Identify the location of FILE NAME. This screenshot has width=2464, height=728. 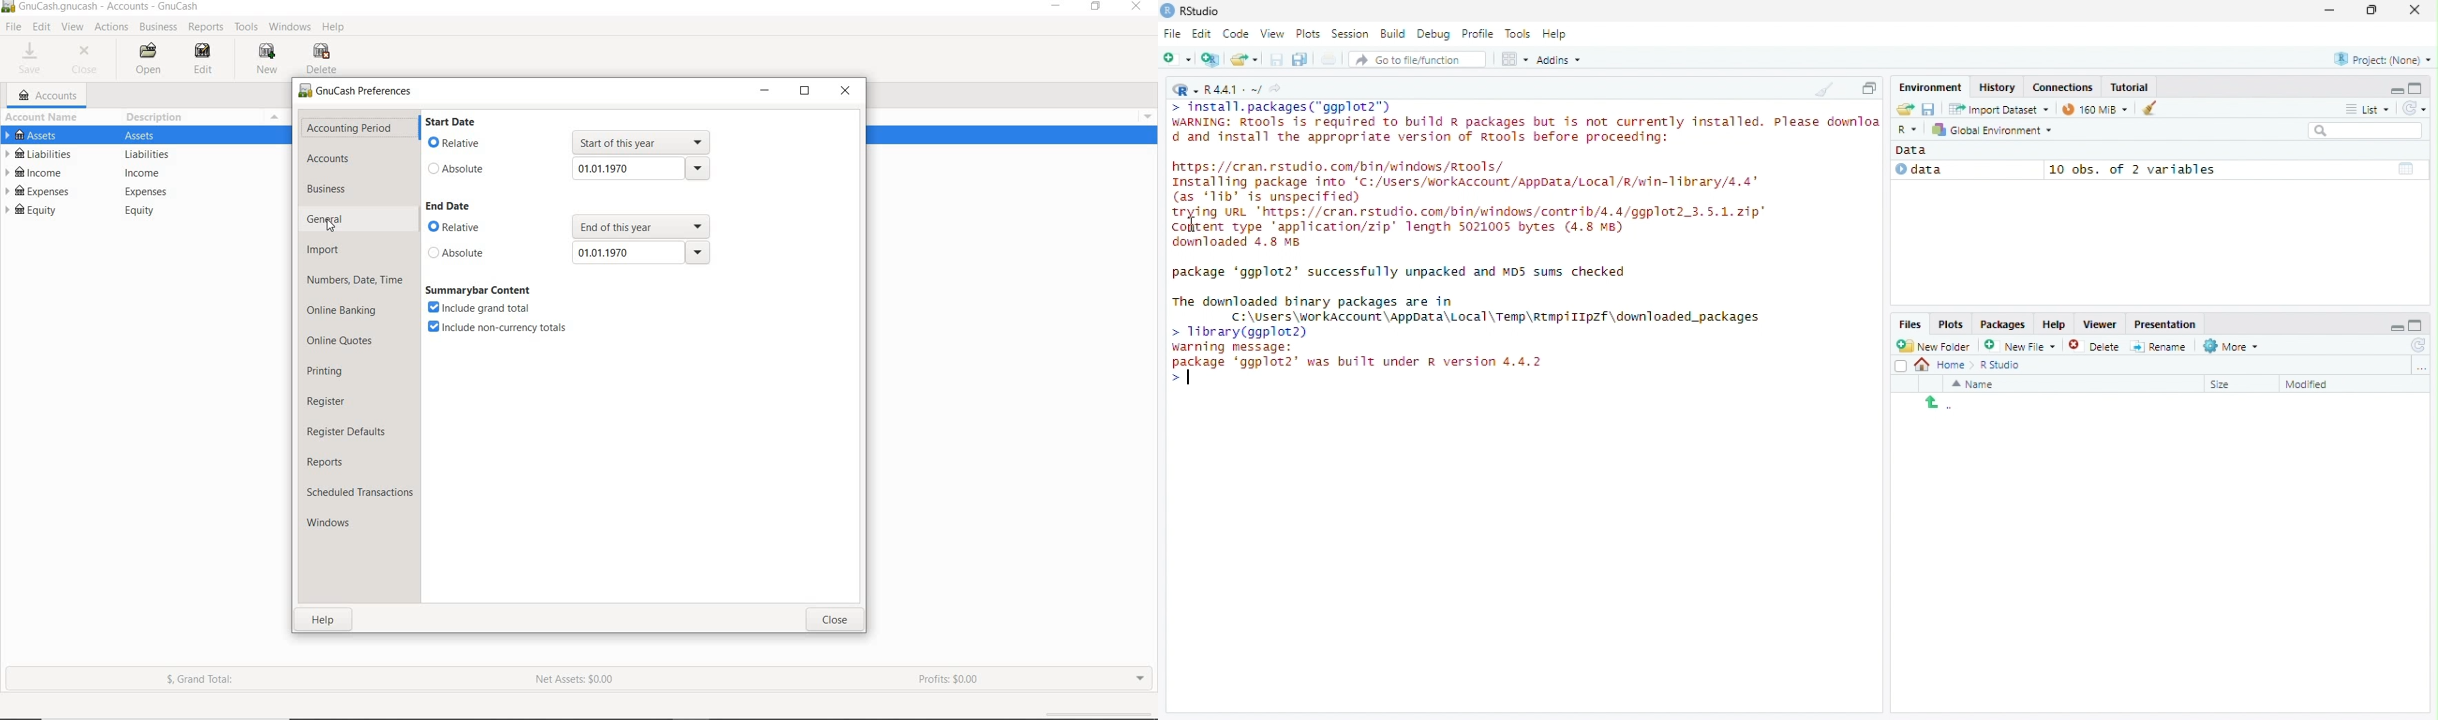
(101, 6).